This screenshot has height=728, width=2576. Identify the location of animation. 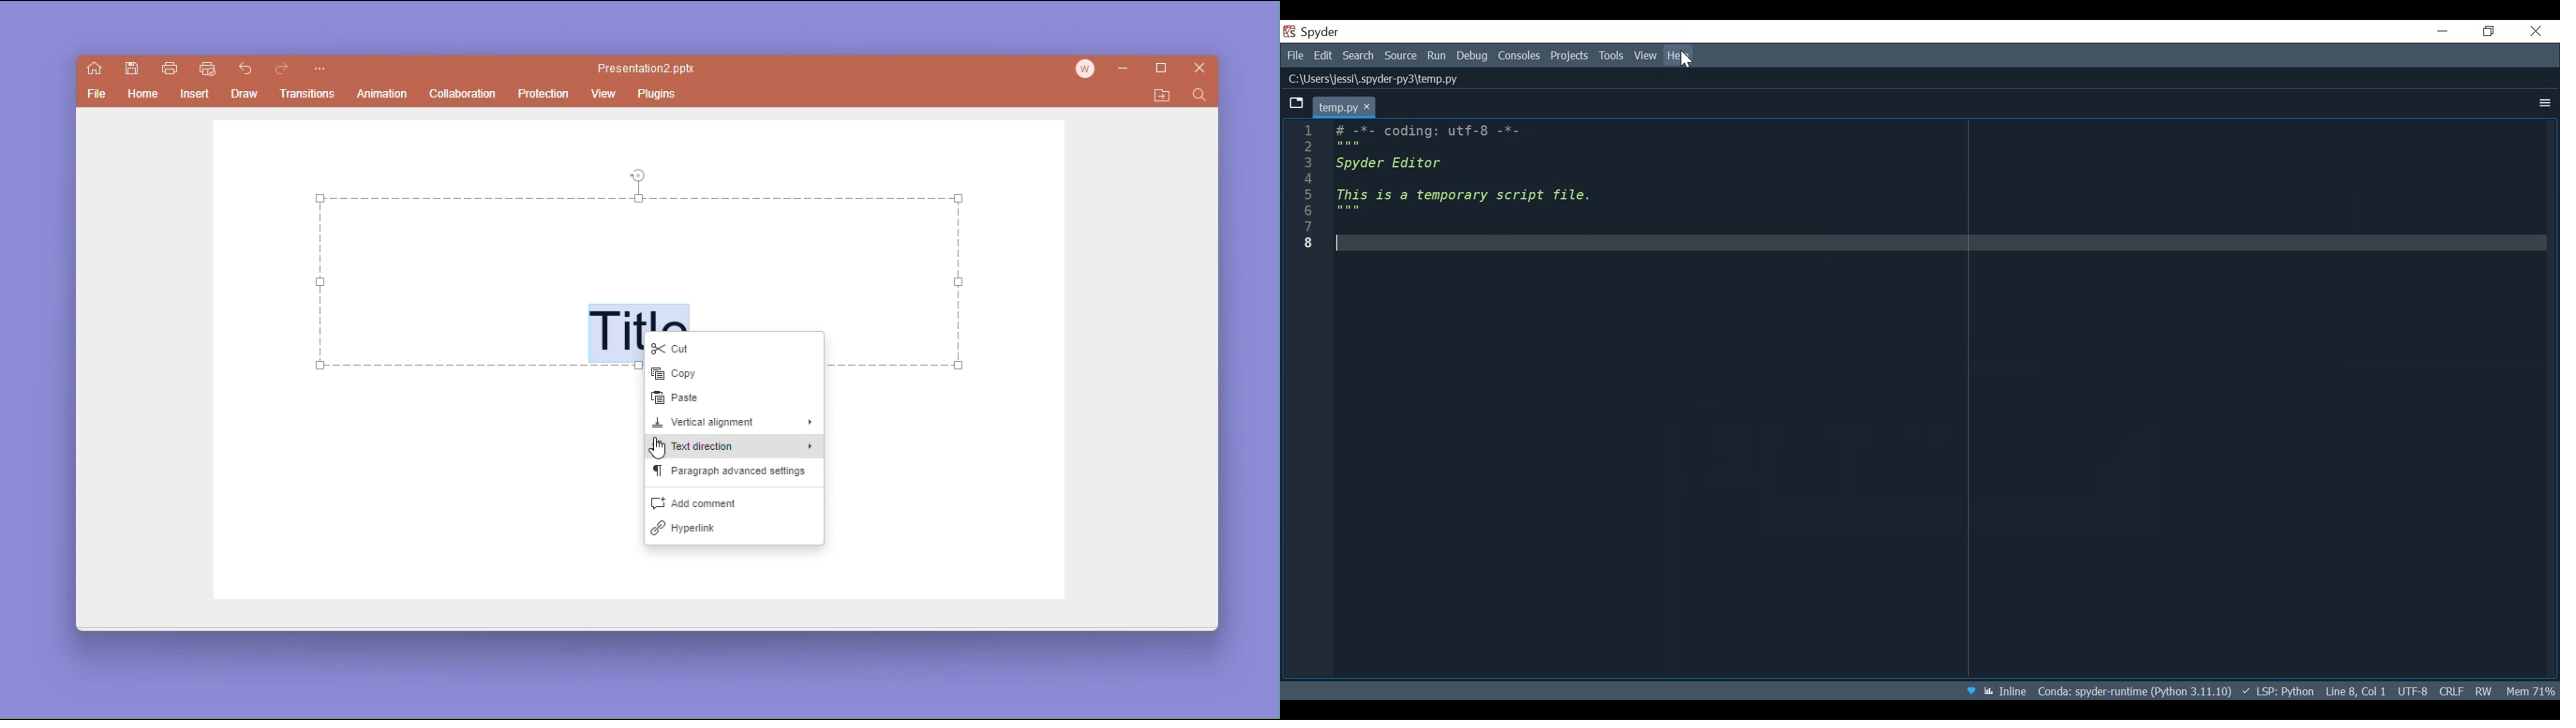
(383, 95).